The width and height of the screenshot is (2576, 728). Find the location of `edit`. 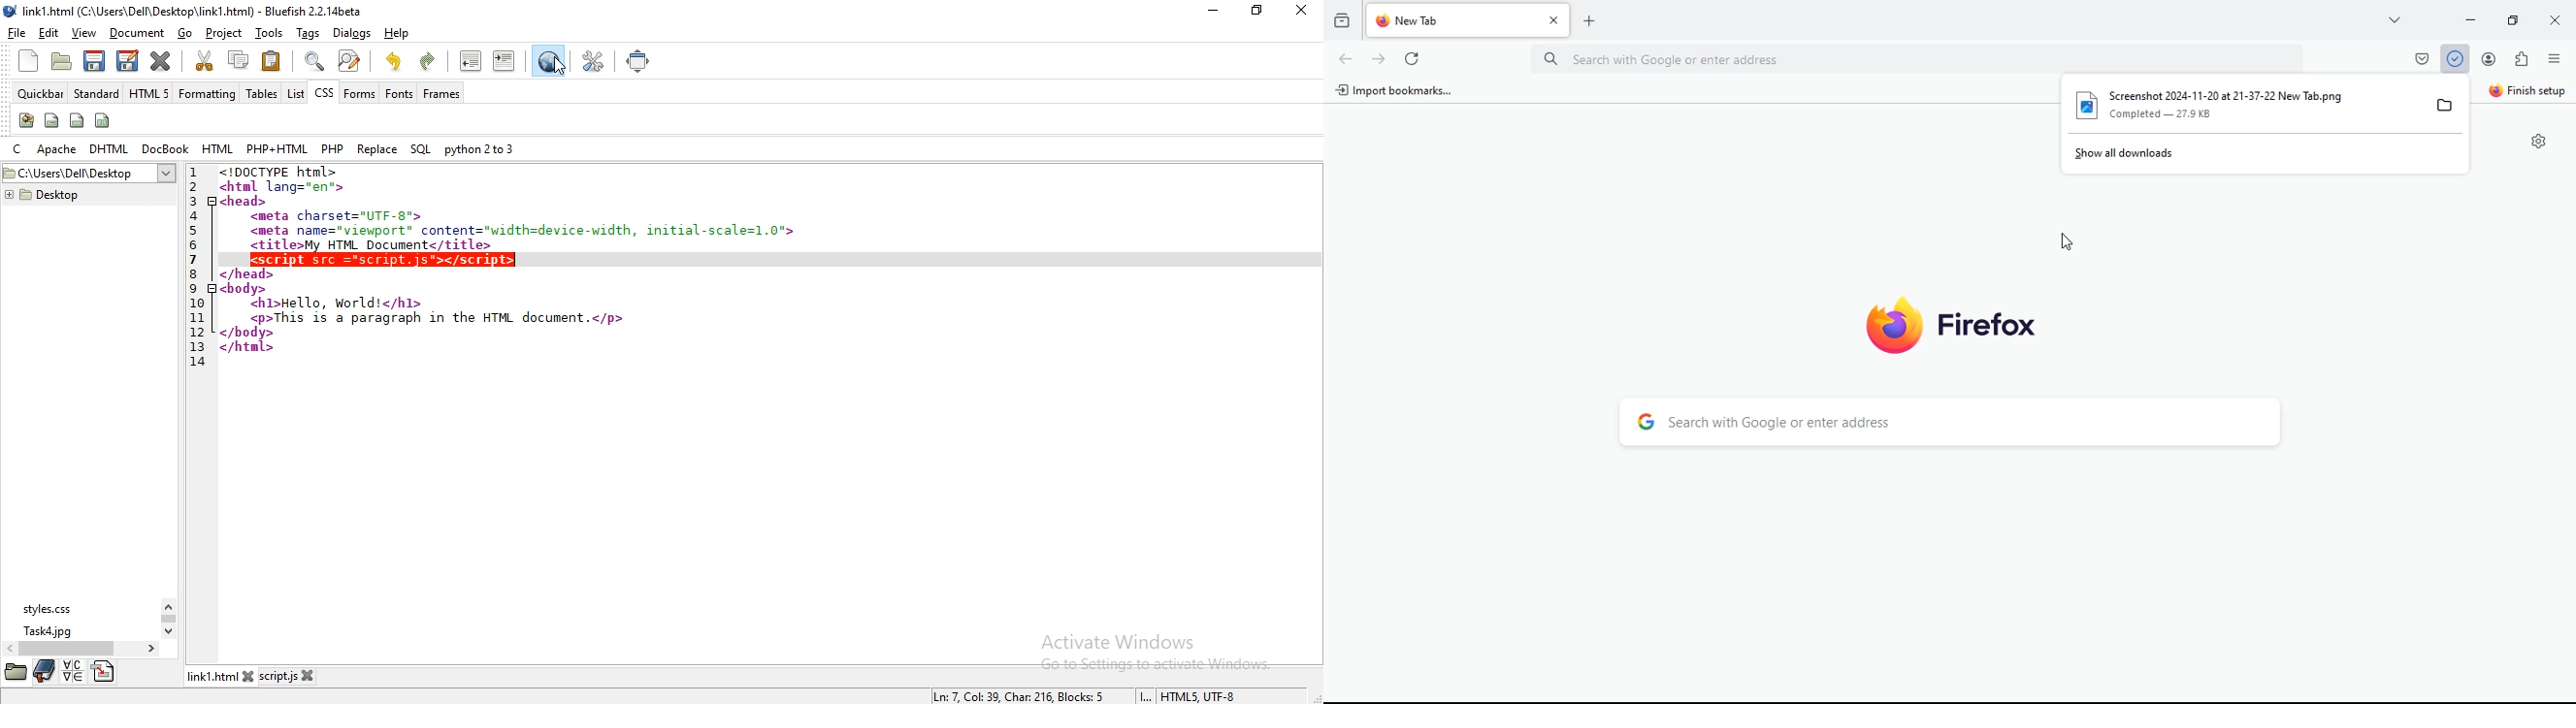

edit is located at coordinates (48, 32).